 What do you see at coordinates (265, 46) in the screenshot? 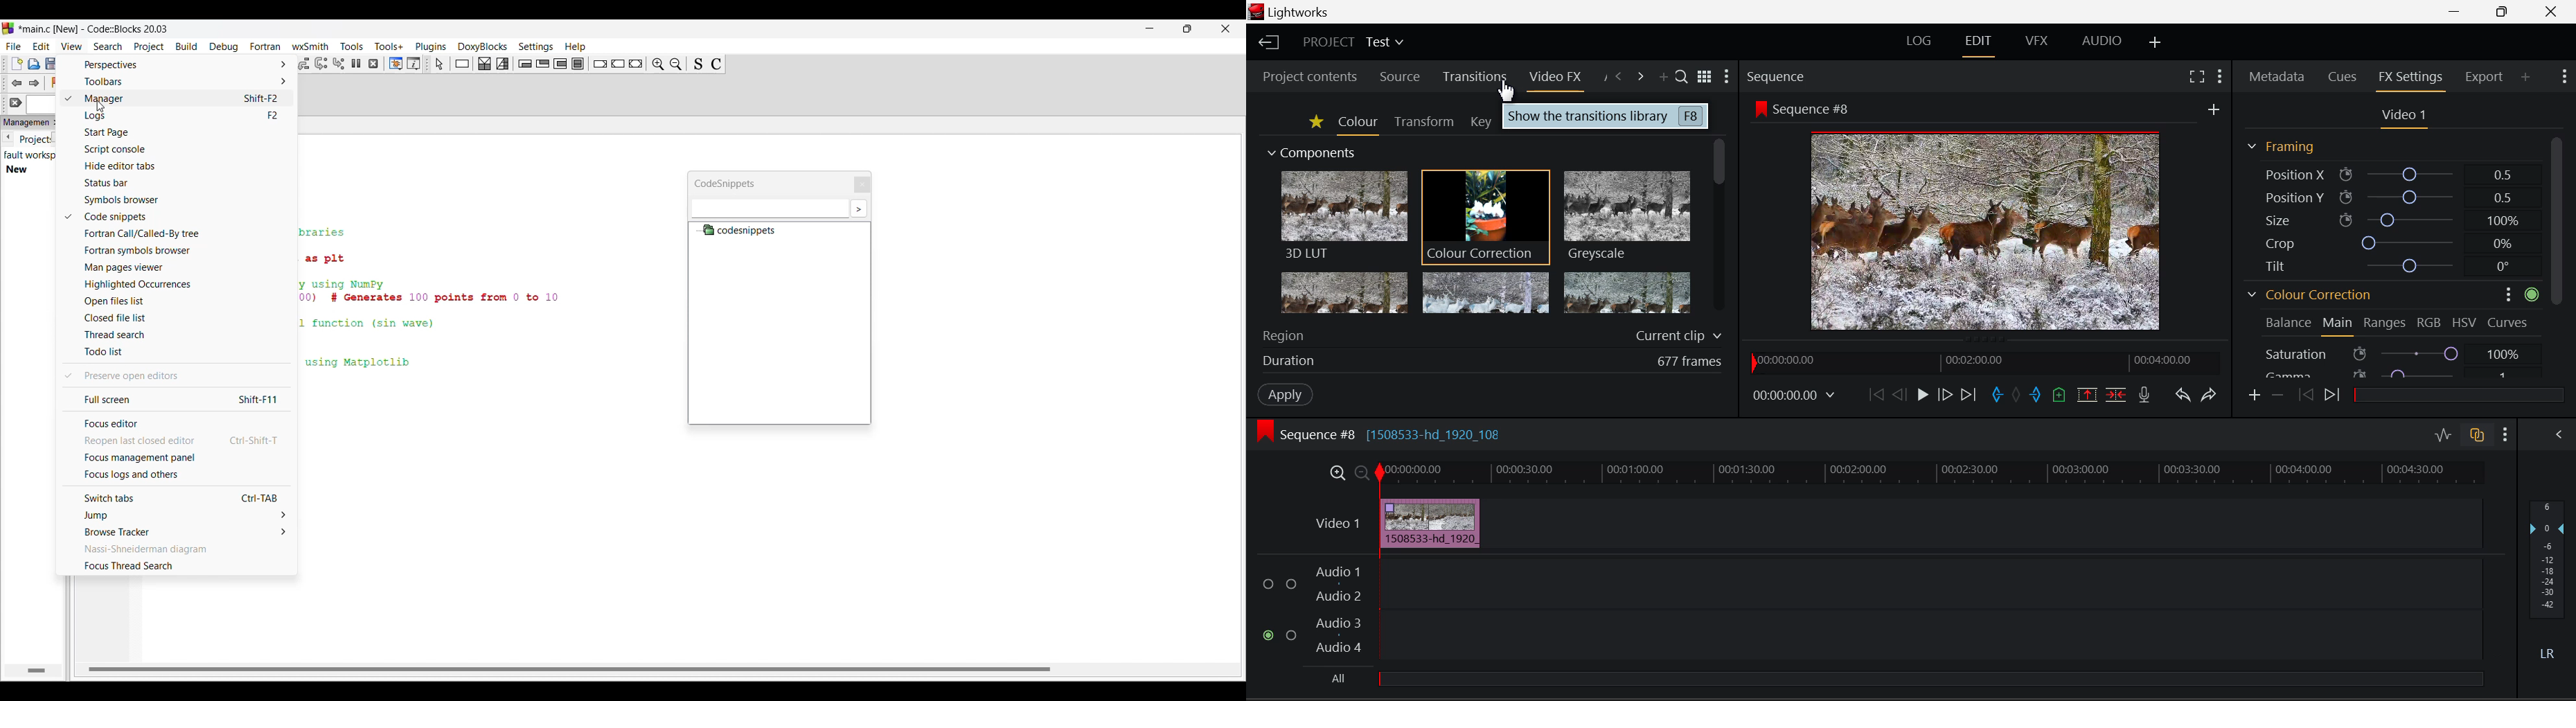
I see `Fortran` at bounding box center [265, 46].